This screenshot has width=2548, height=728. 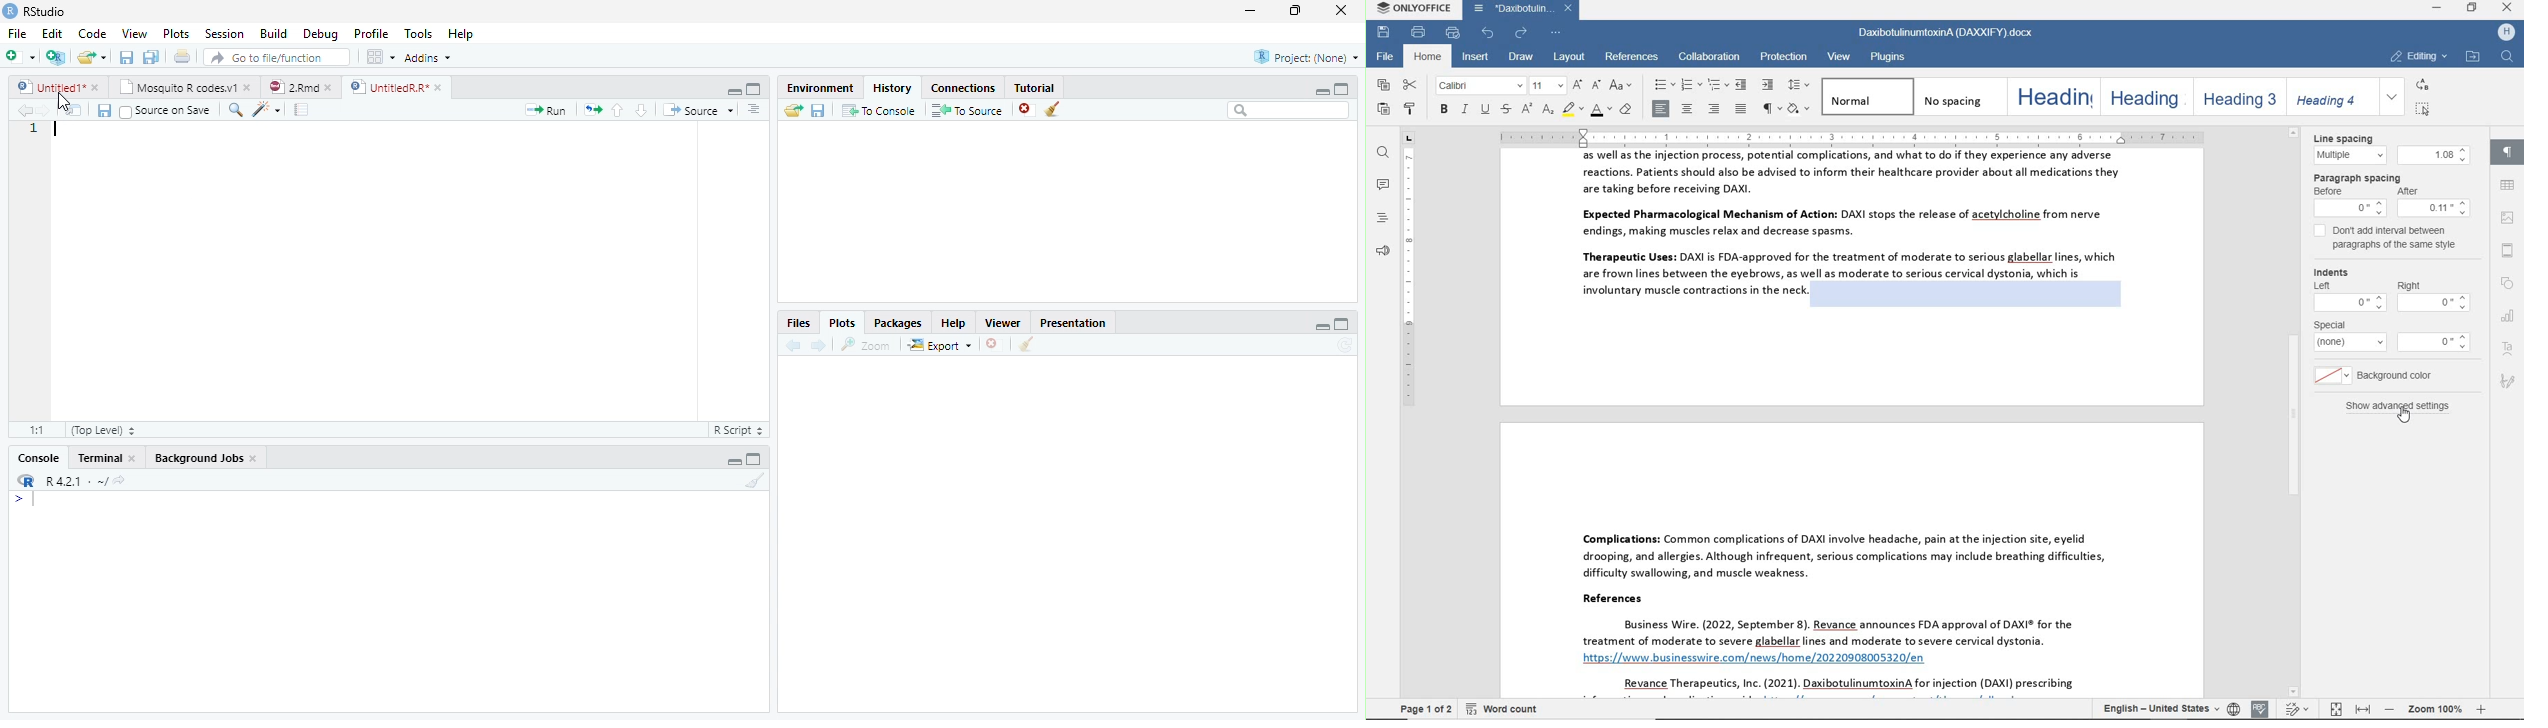 I want to click on heading 2, so click(x=2144, y=97).